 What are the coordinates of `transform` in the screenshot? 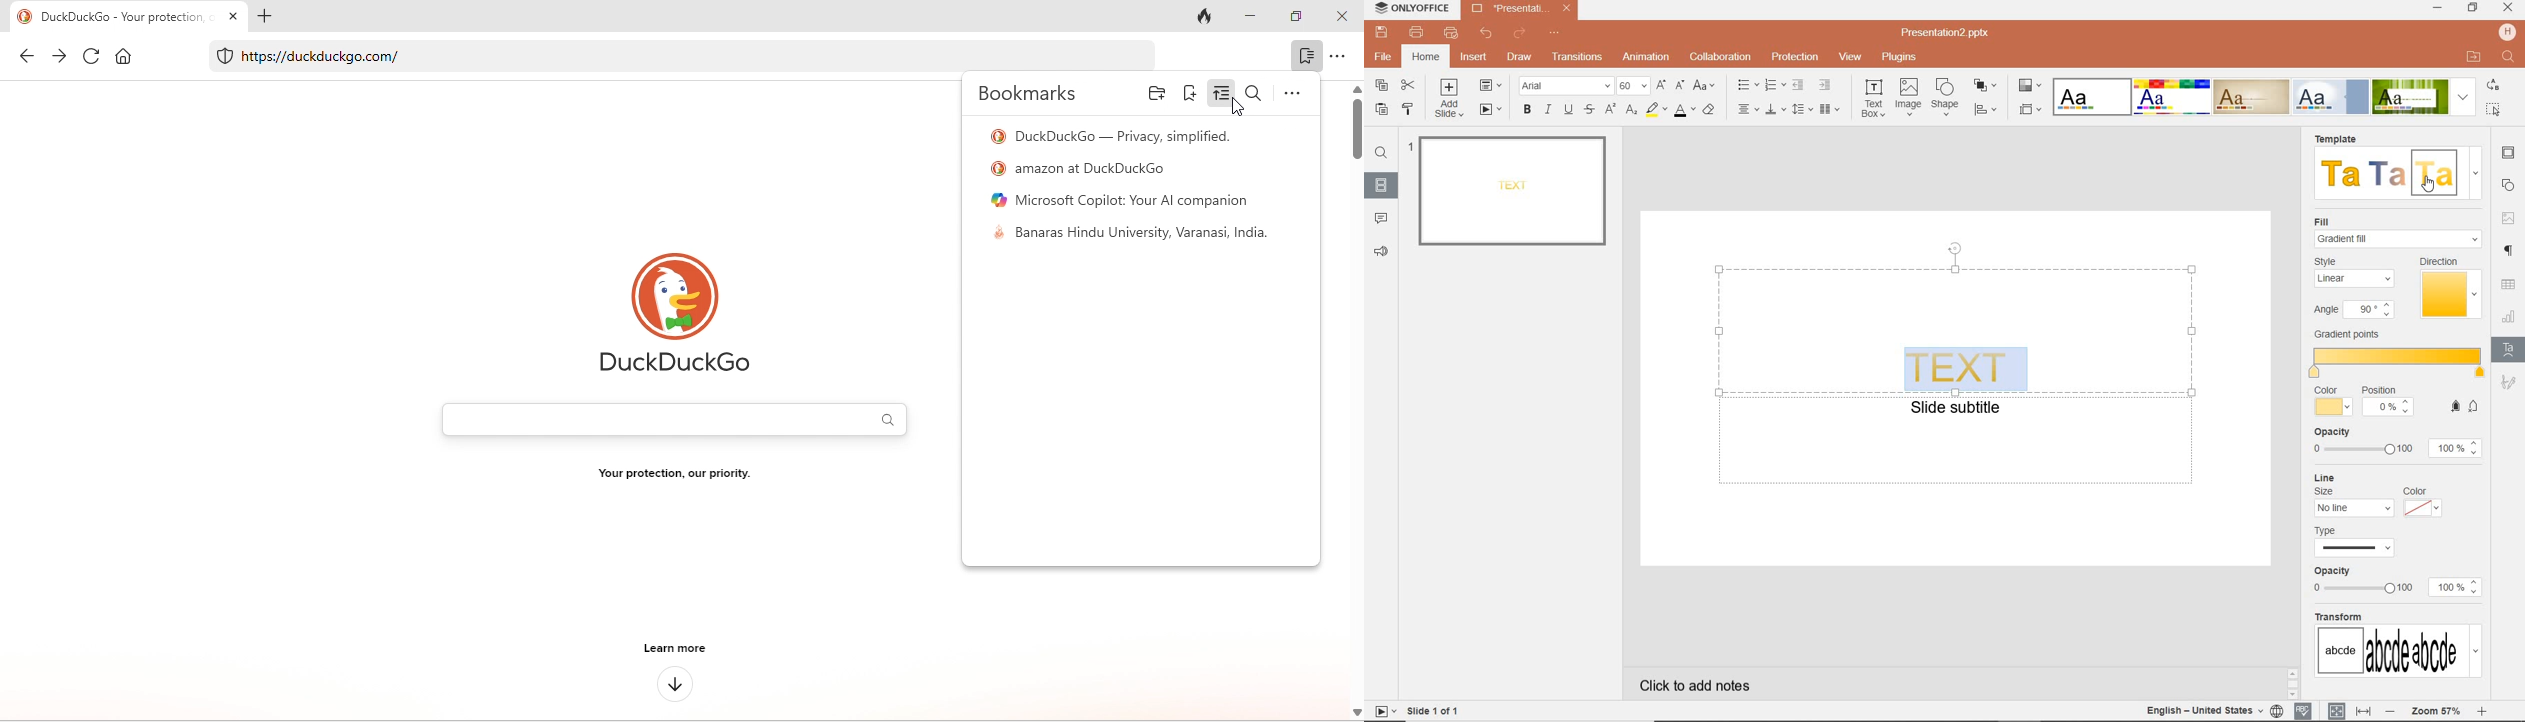 It's located at (2402, 645).